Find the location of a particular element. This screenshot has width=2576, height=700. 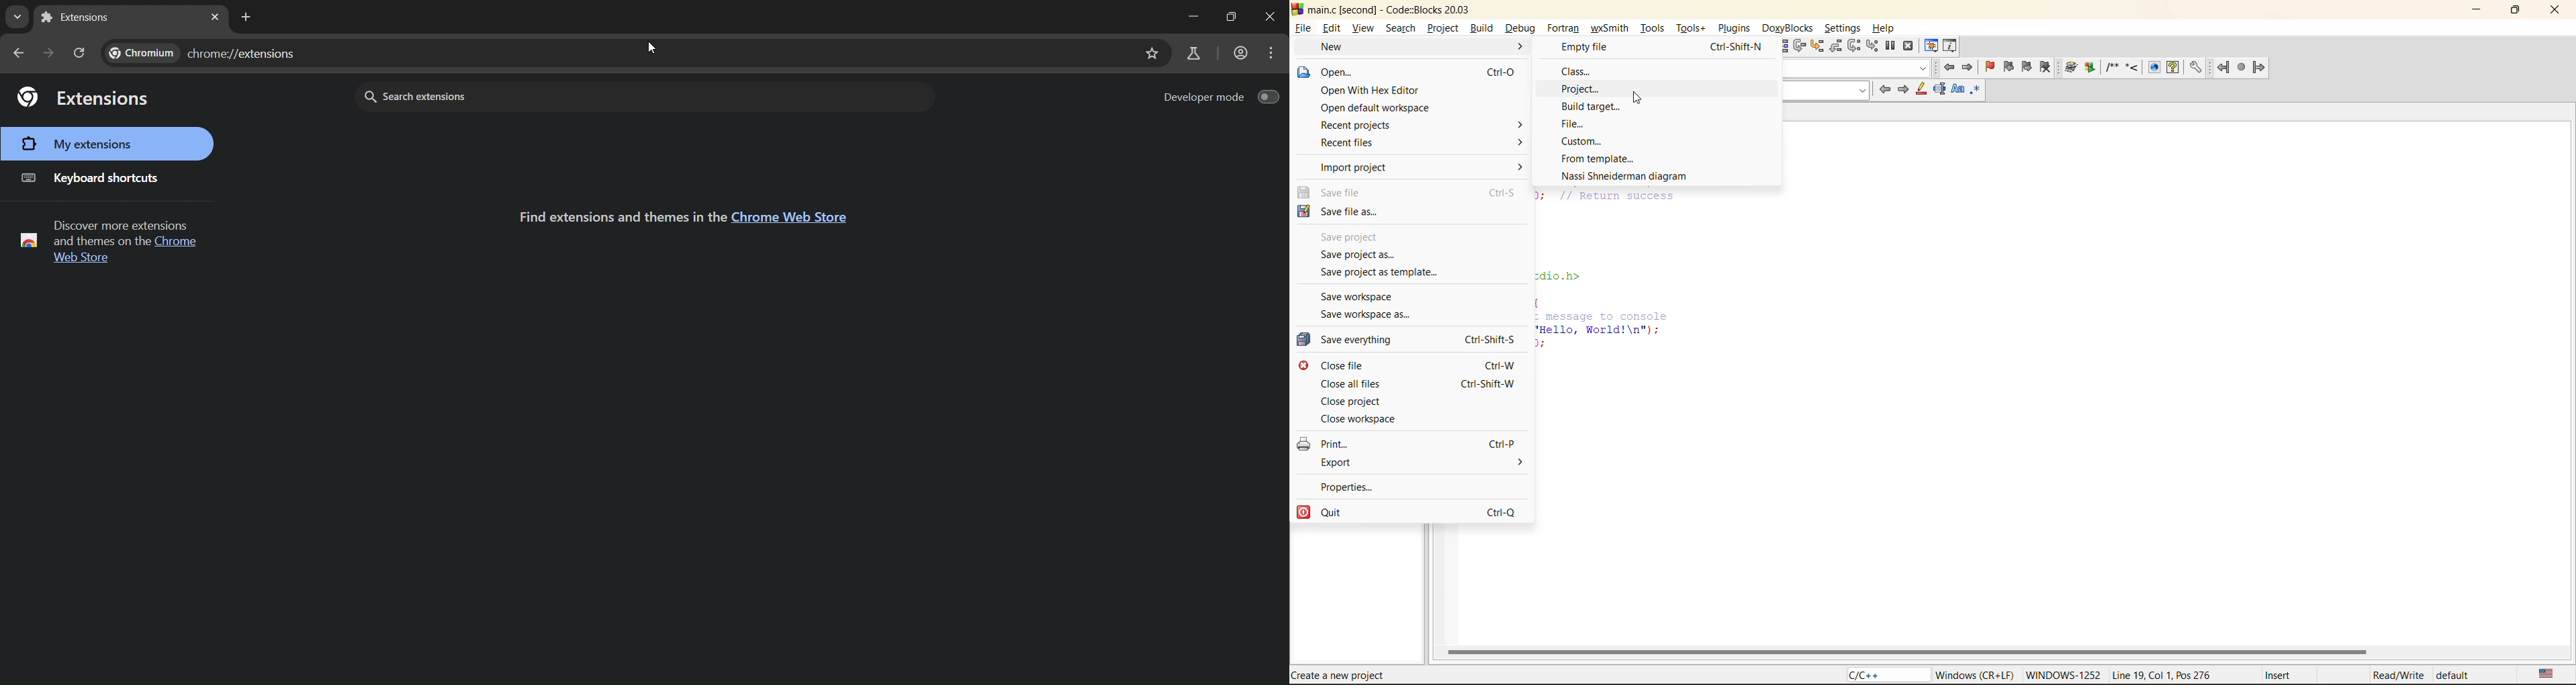

properties is located at coordinates (1348, 485).